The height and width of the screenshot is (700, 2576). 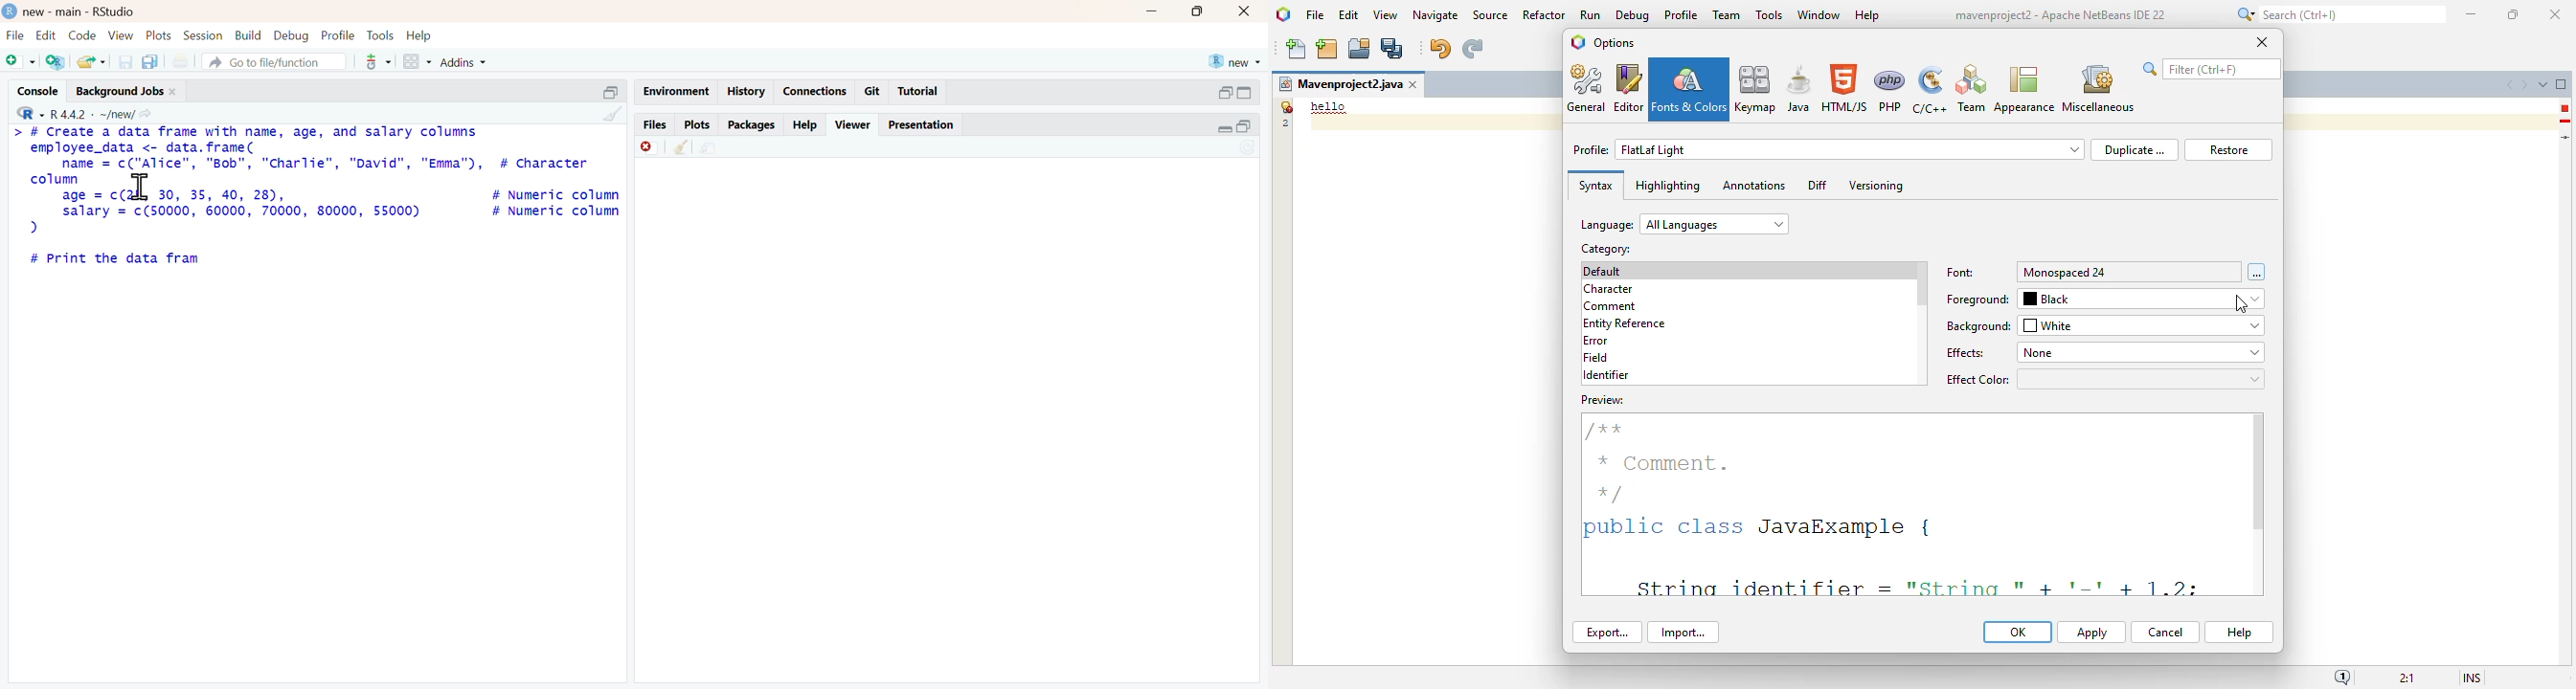 What do you see at coordinates (874, 90) in the screenshot?
I see `Git` at bounding box center [874, 90].